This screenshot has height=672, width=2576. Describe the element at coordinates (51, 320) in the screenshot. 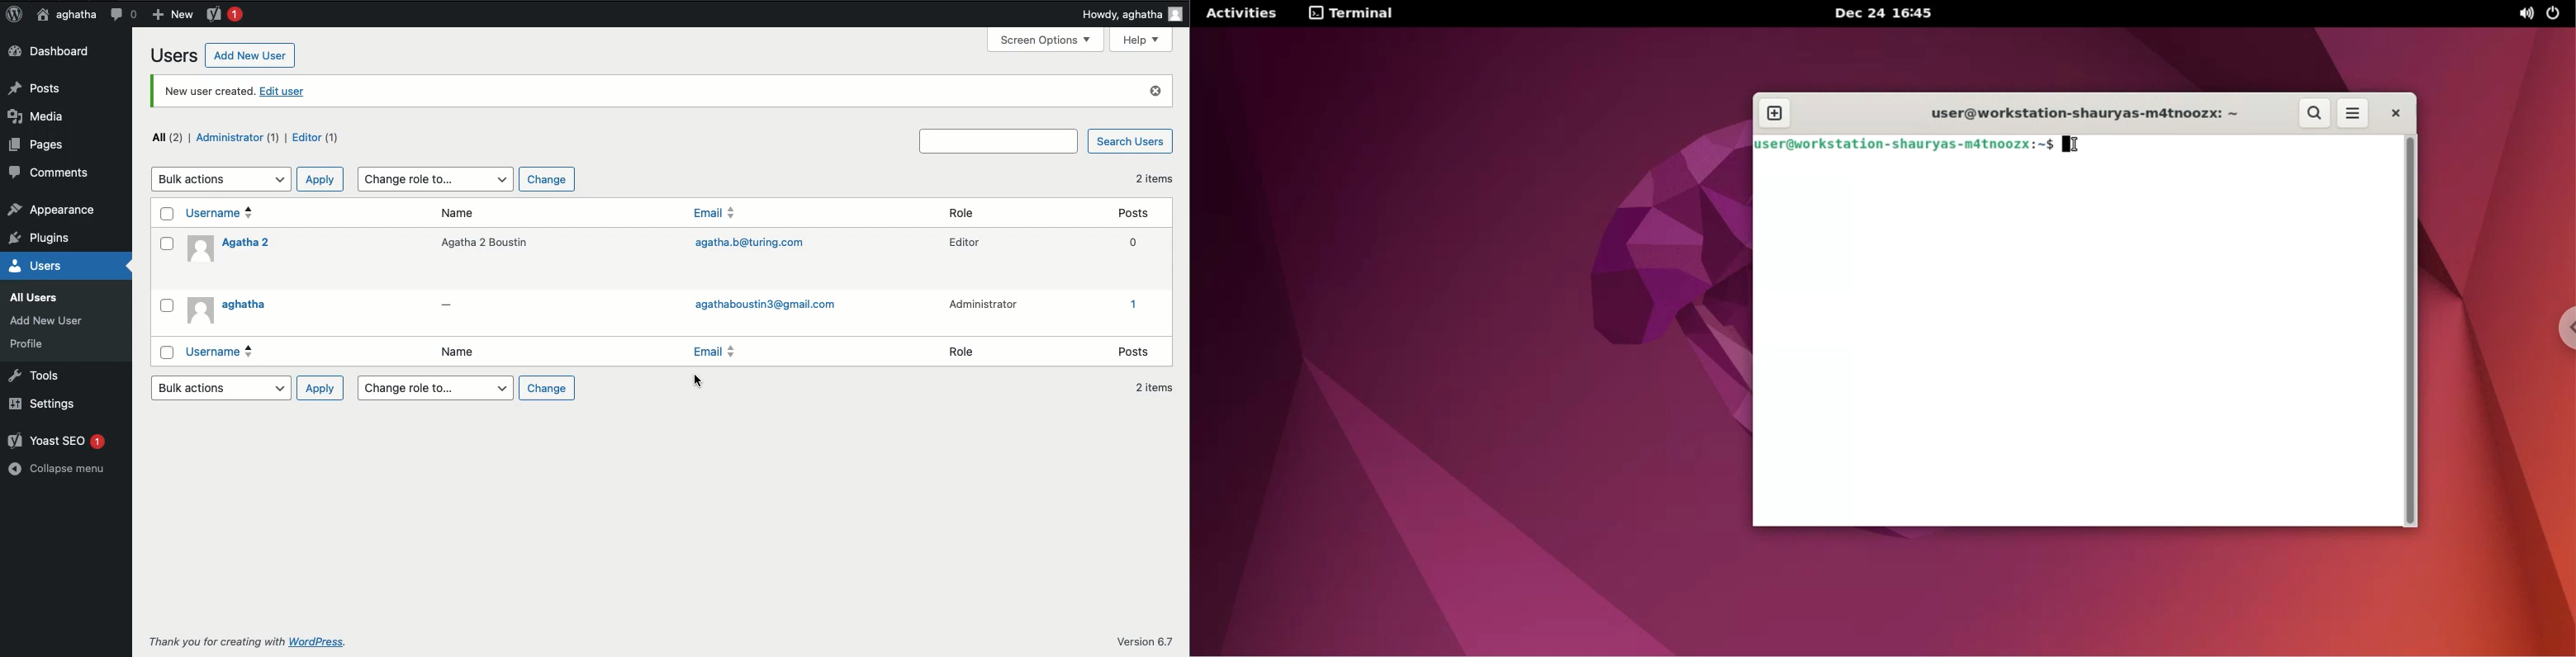

I see `Add New user` at that location.